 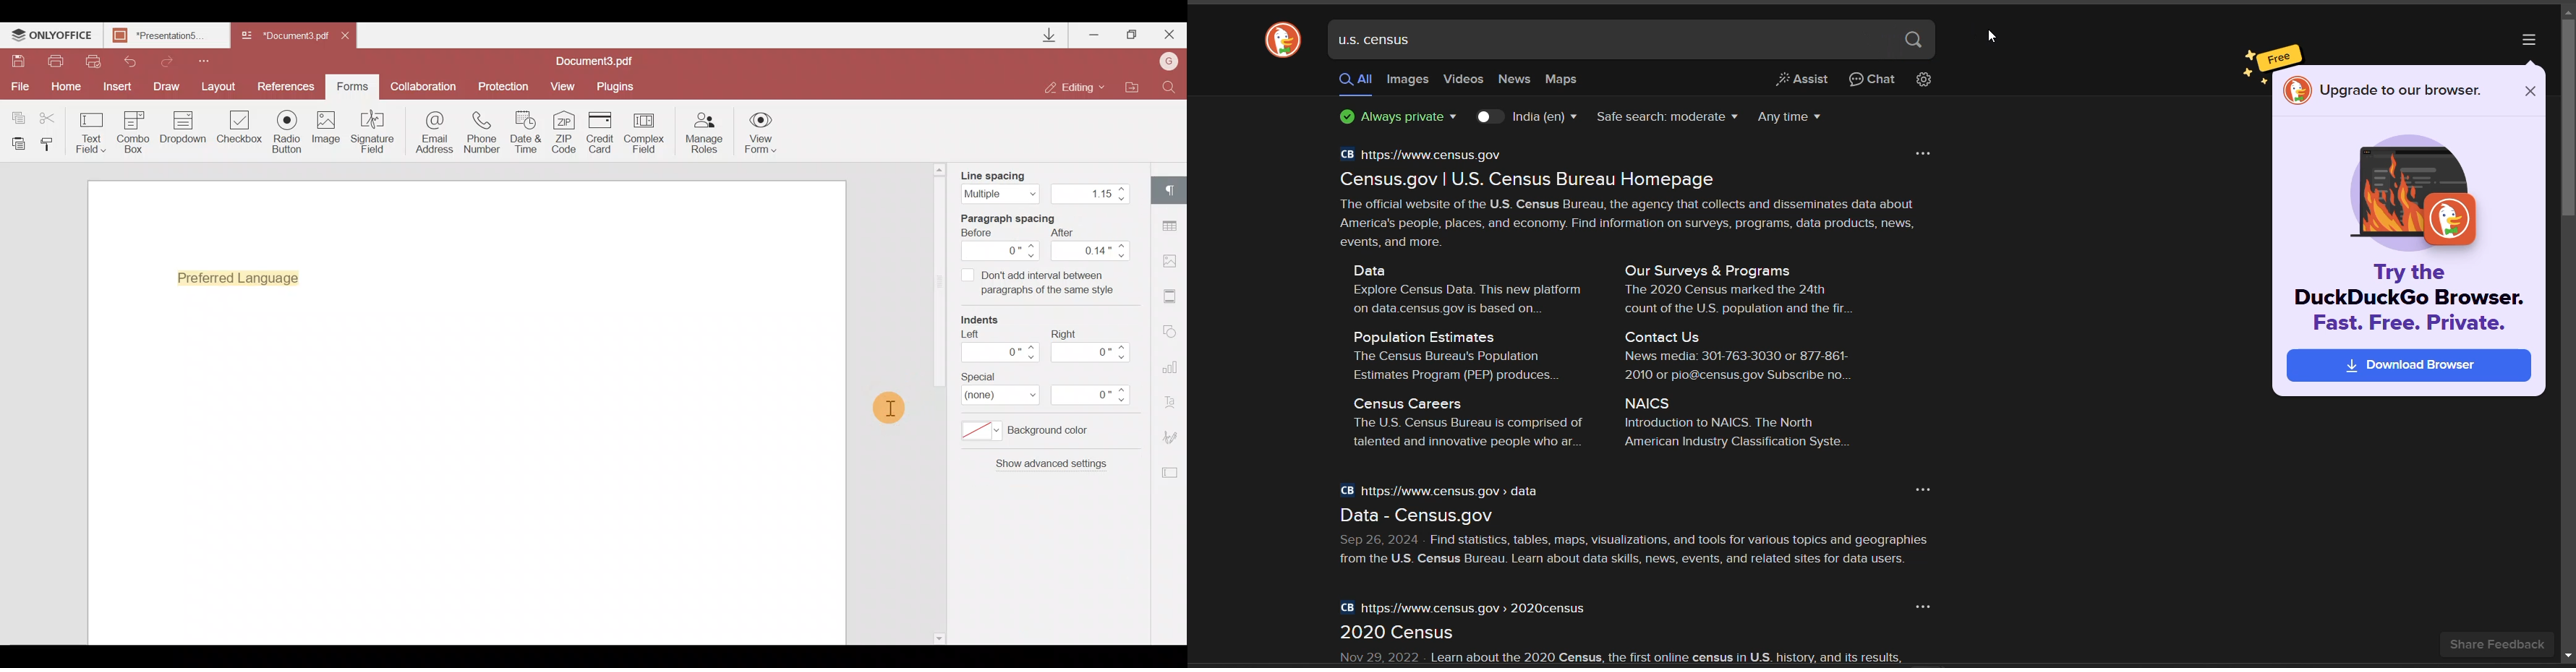 What do you see at coordinates (92, 132) in the screenshot?
I see `Text field` at bounding box center [92, 132].